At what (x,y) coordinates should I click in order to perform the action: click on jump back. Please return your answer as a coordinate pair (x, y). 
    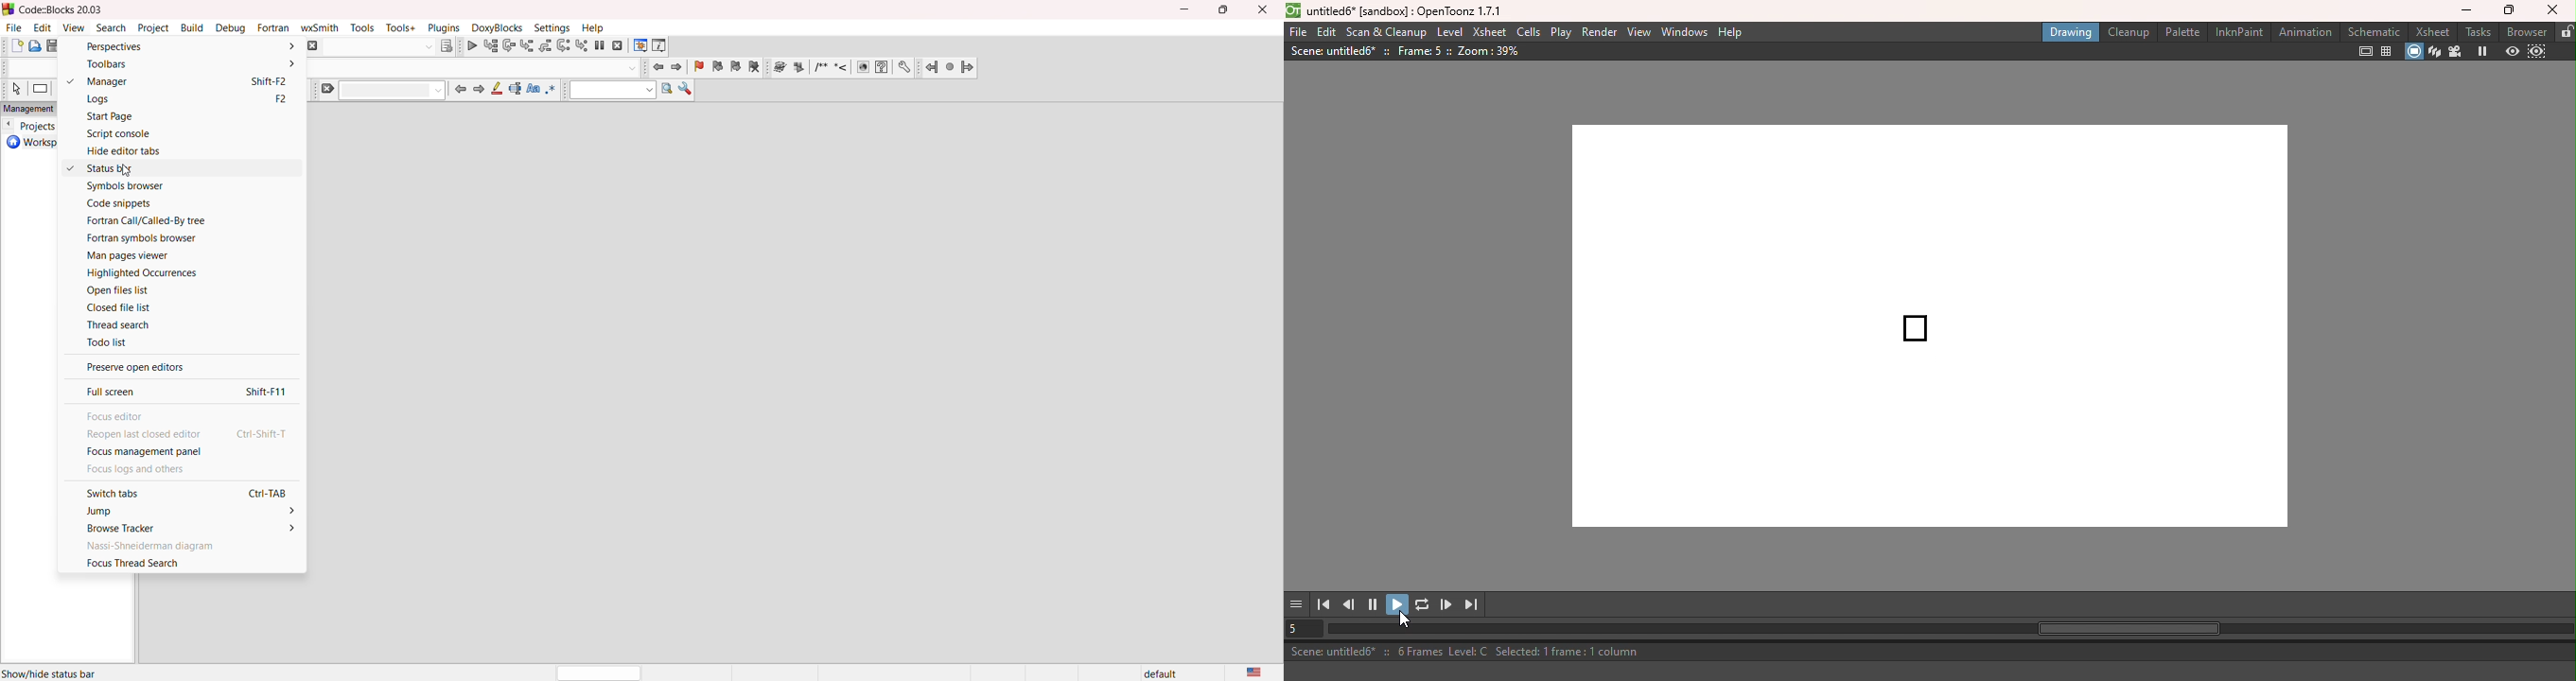
    Looking at the image, I should click on (464, 92).